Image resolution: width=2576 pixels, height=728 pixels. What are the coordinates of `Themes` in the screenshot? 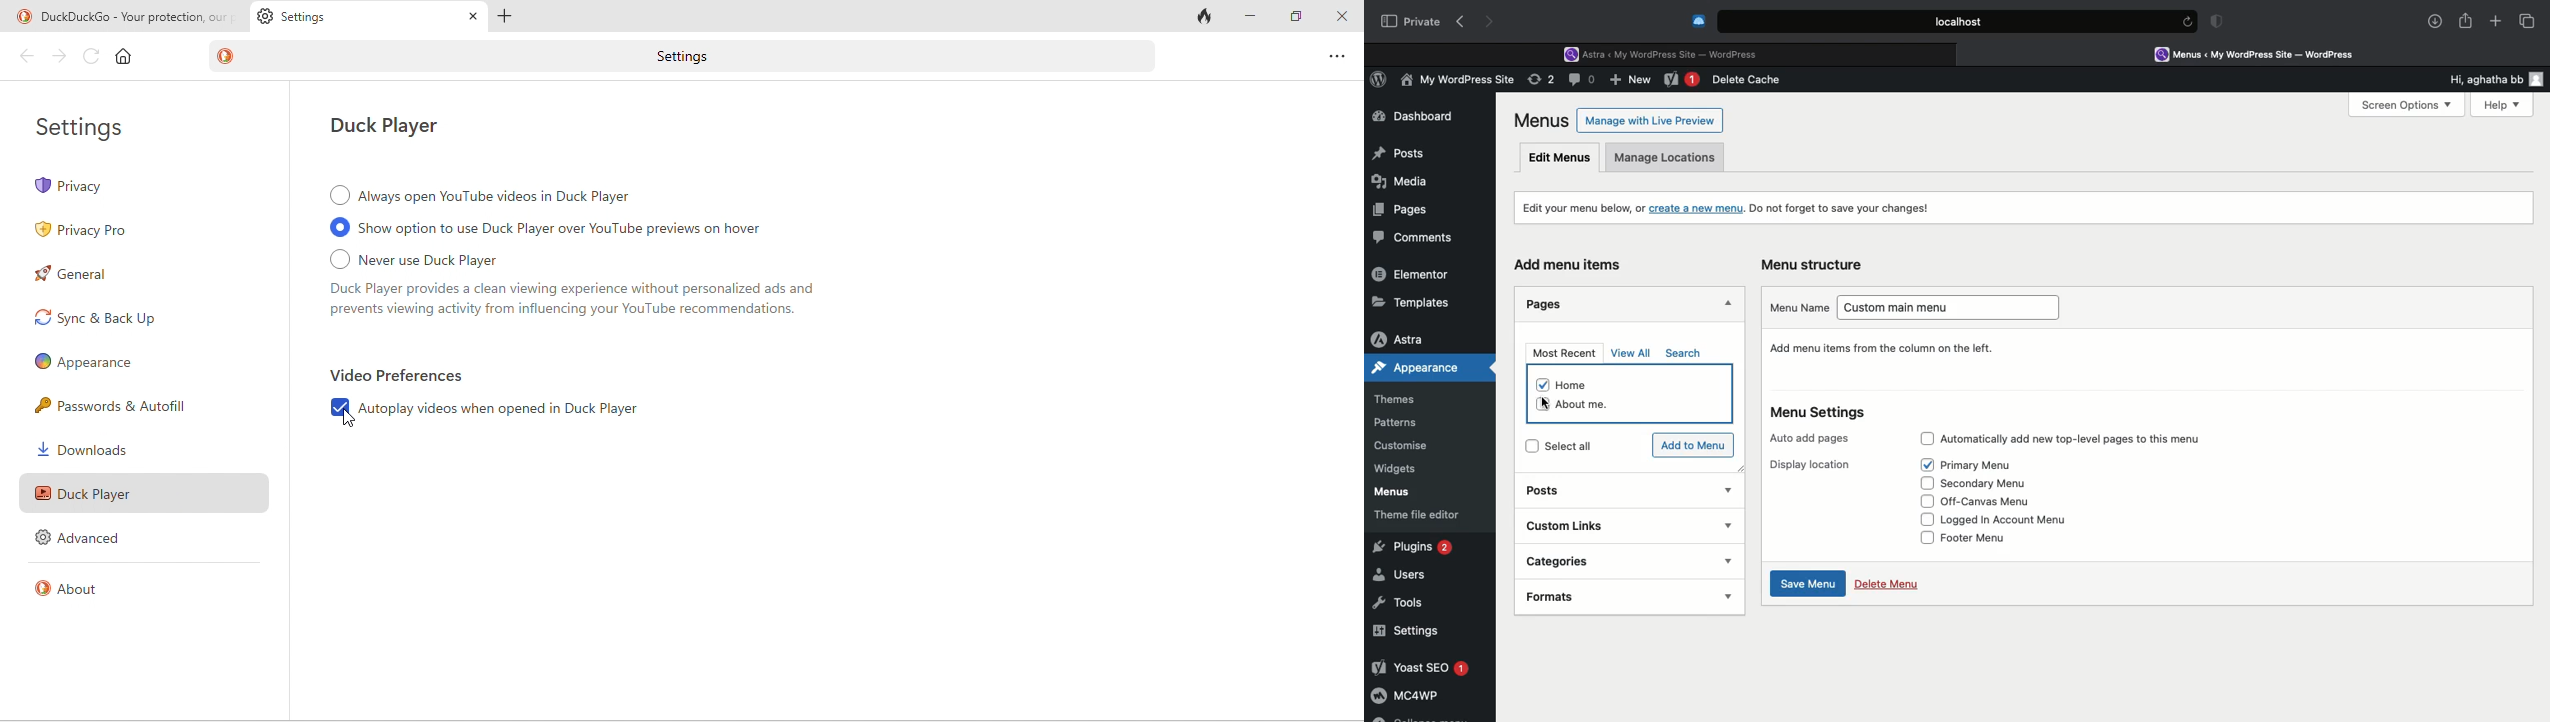 It's located at (1406, 400).